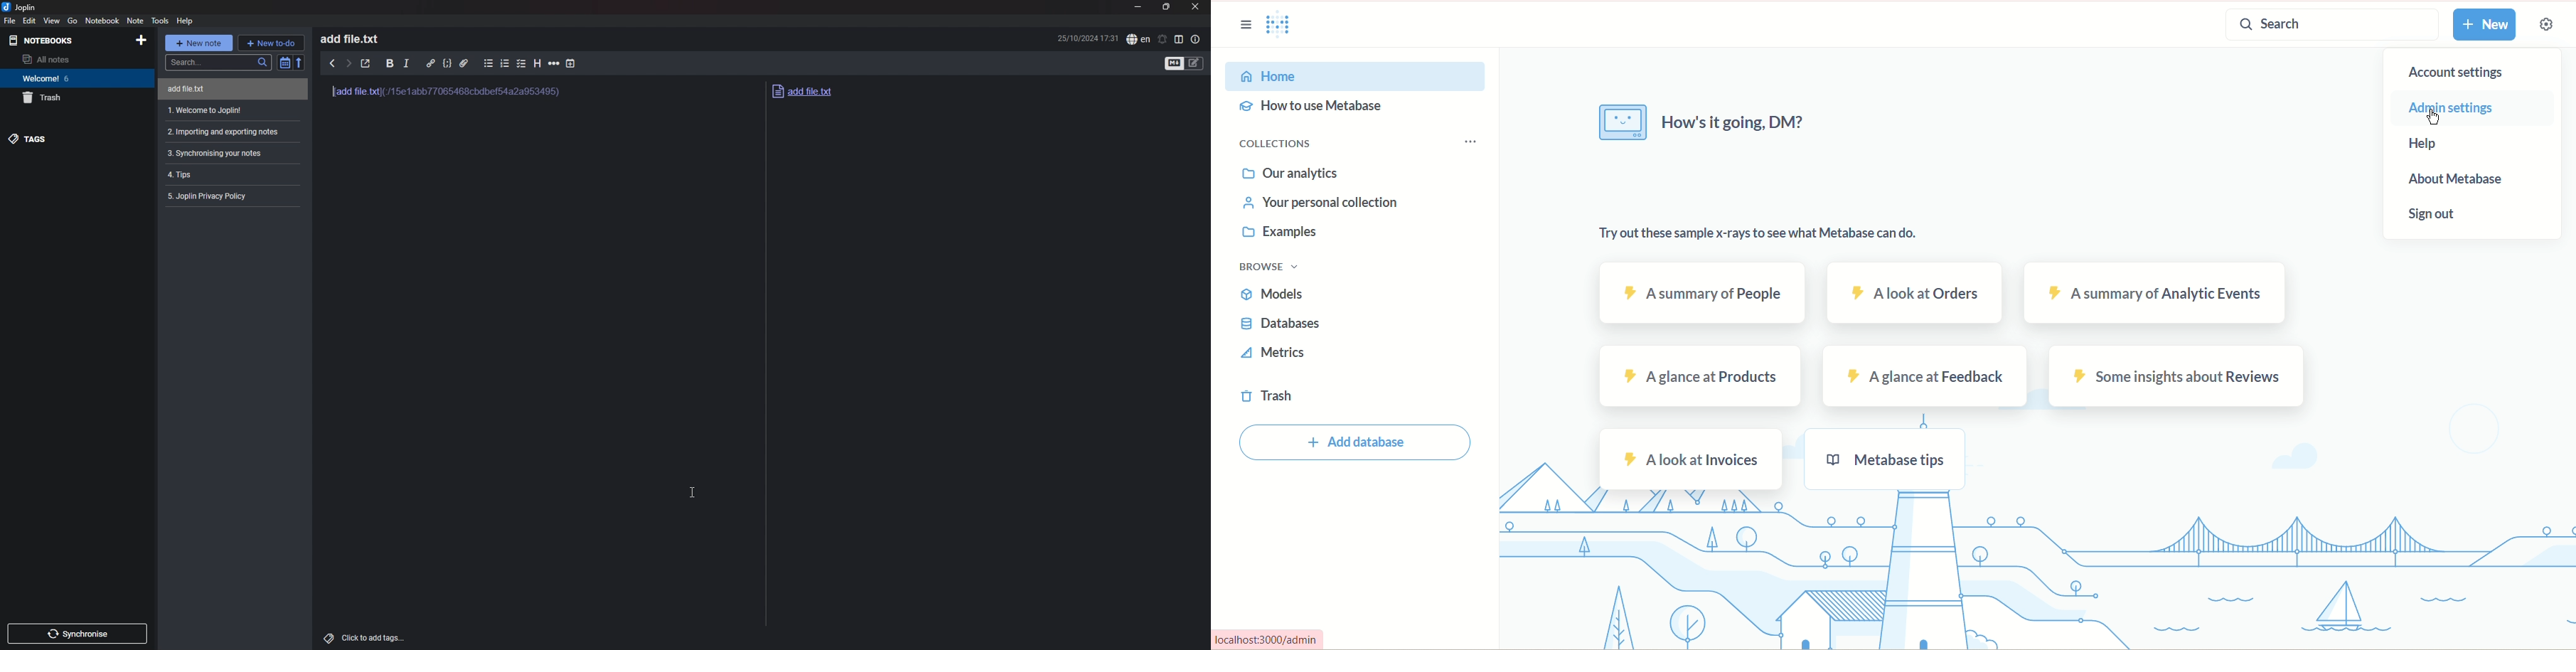  Describe the element at coordinates (390, 63) in the screenshot. I see `bold` at that location.